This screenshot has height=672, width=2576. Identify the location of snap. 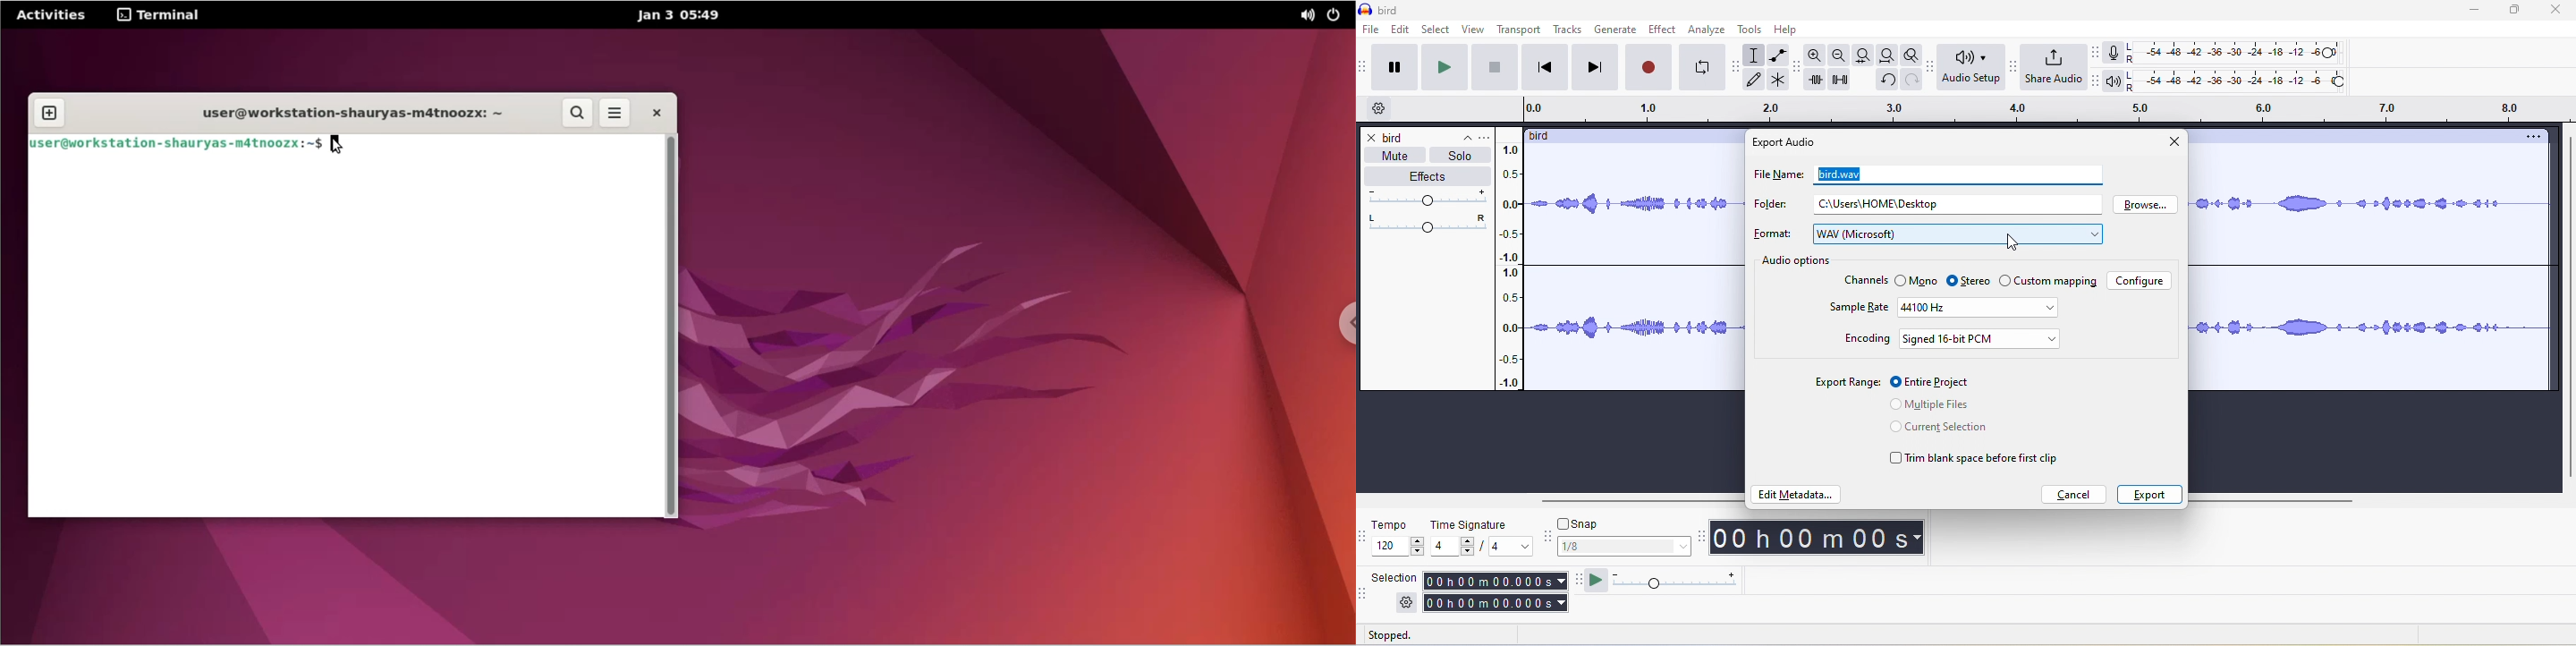
(1629, 548).